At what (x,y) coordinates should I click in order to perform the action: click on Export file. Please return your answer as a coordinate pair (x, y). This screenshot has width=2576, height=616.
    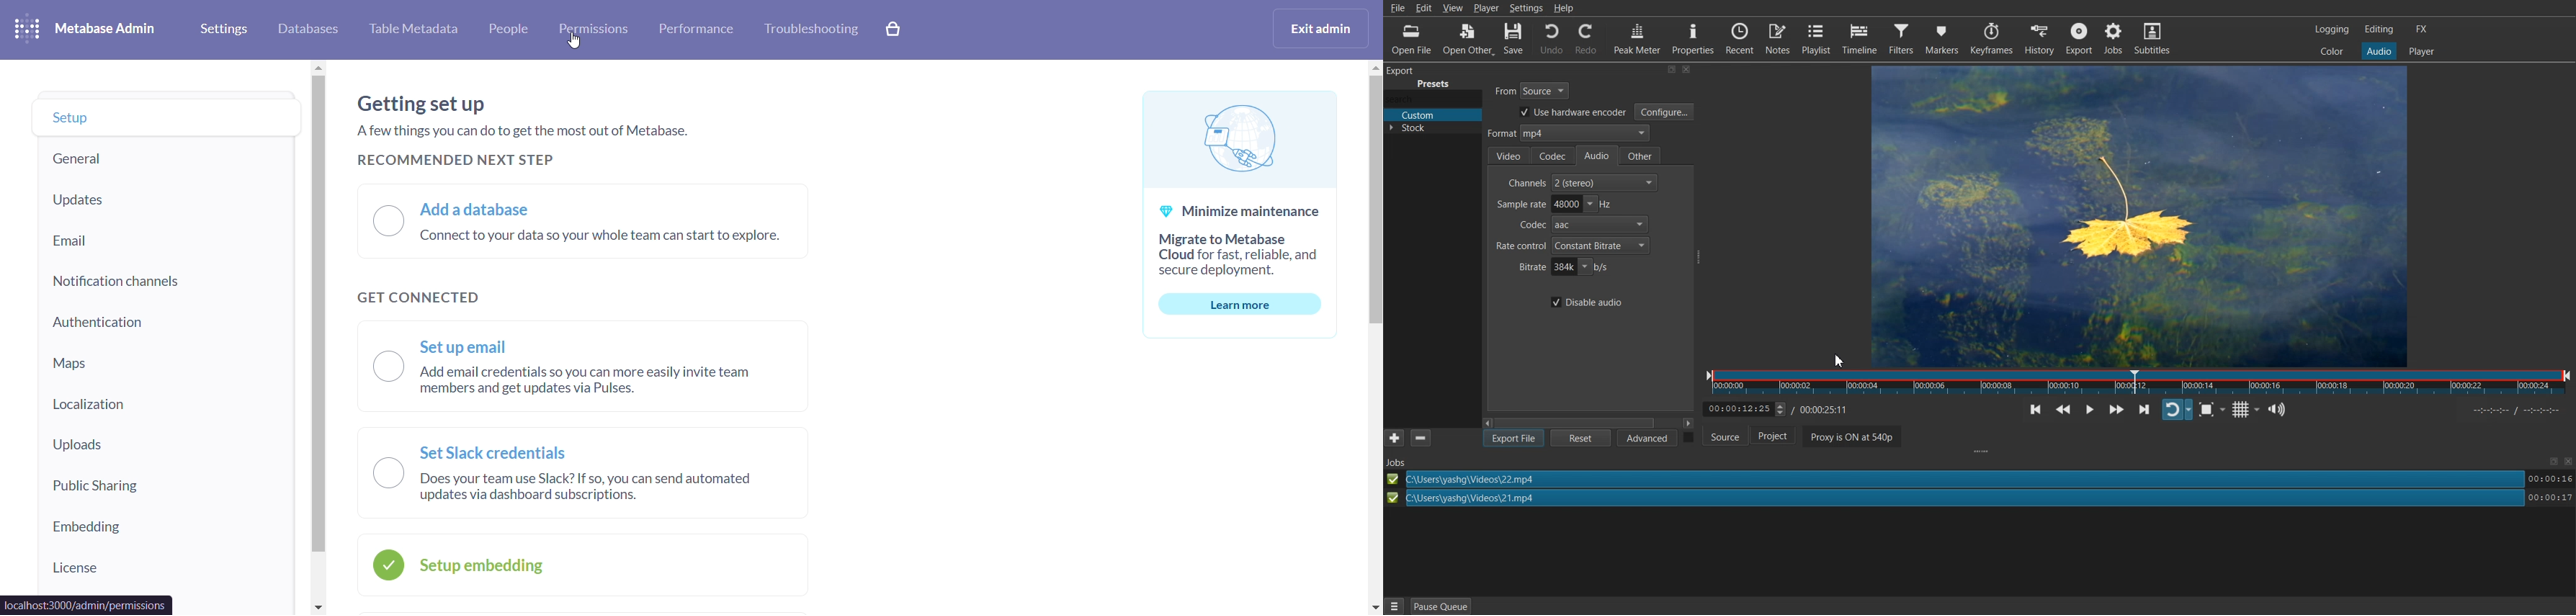
    Looking at the image, I should click on (1510, 439).